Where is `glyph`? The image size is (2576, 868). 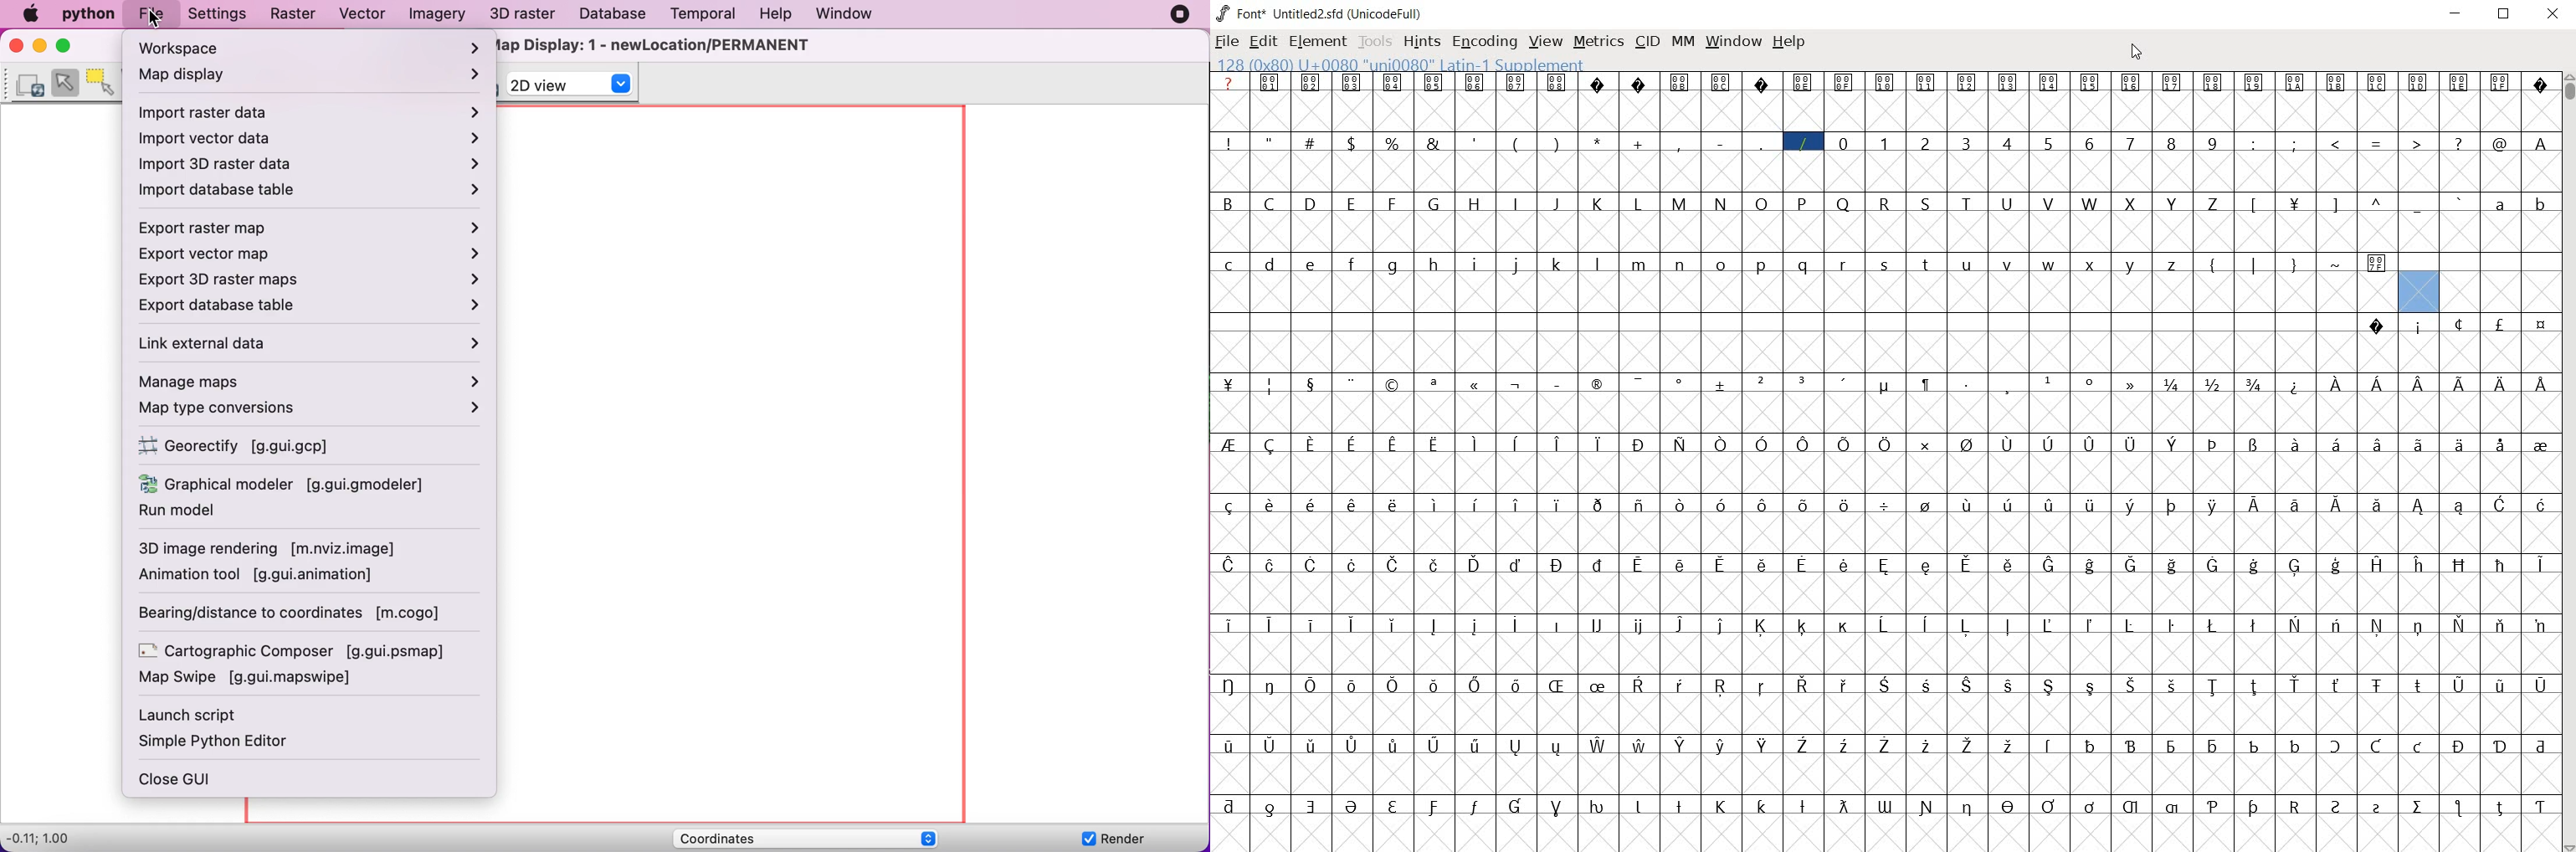
glyph is located at coordinates (1270, 446).